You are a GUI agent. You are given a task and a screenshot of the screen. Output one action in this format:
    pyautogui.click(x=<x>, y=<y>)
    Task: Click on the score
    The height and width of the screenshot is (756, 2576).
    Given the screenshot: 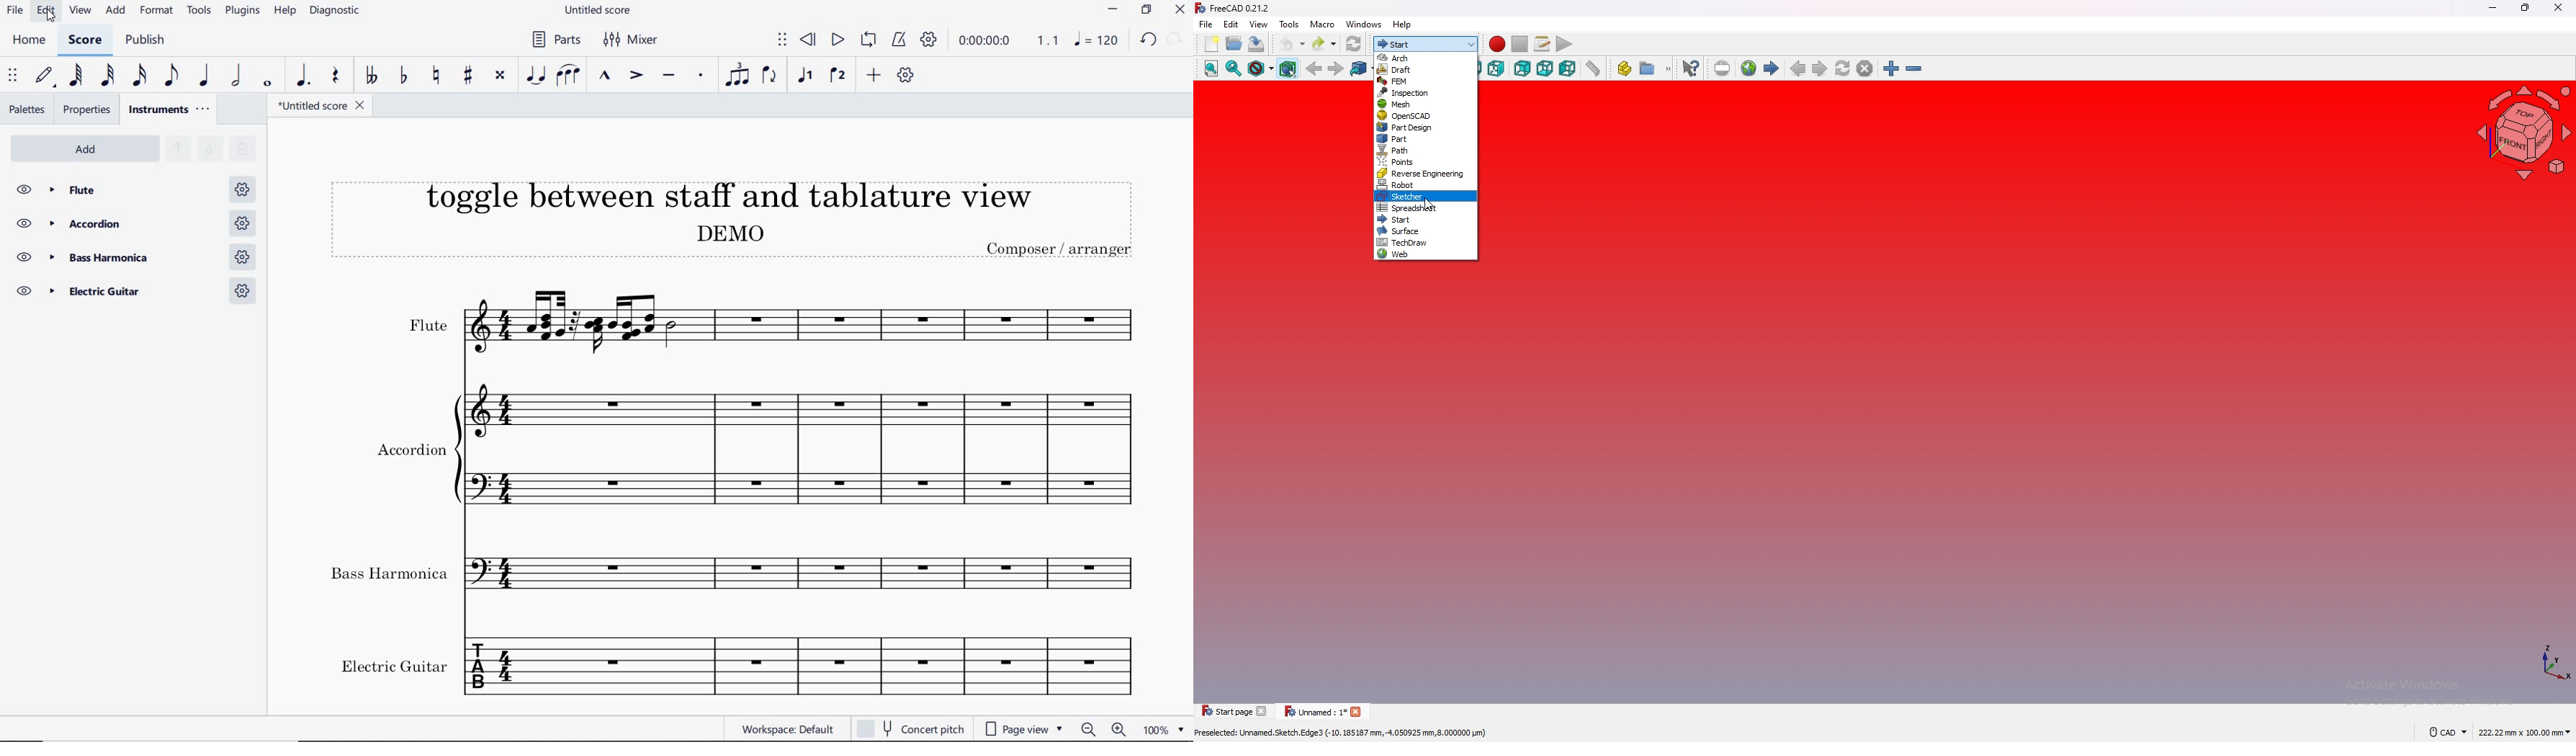 What is the action you would take?
    pyautogui.click(x=87, y=41)
    